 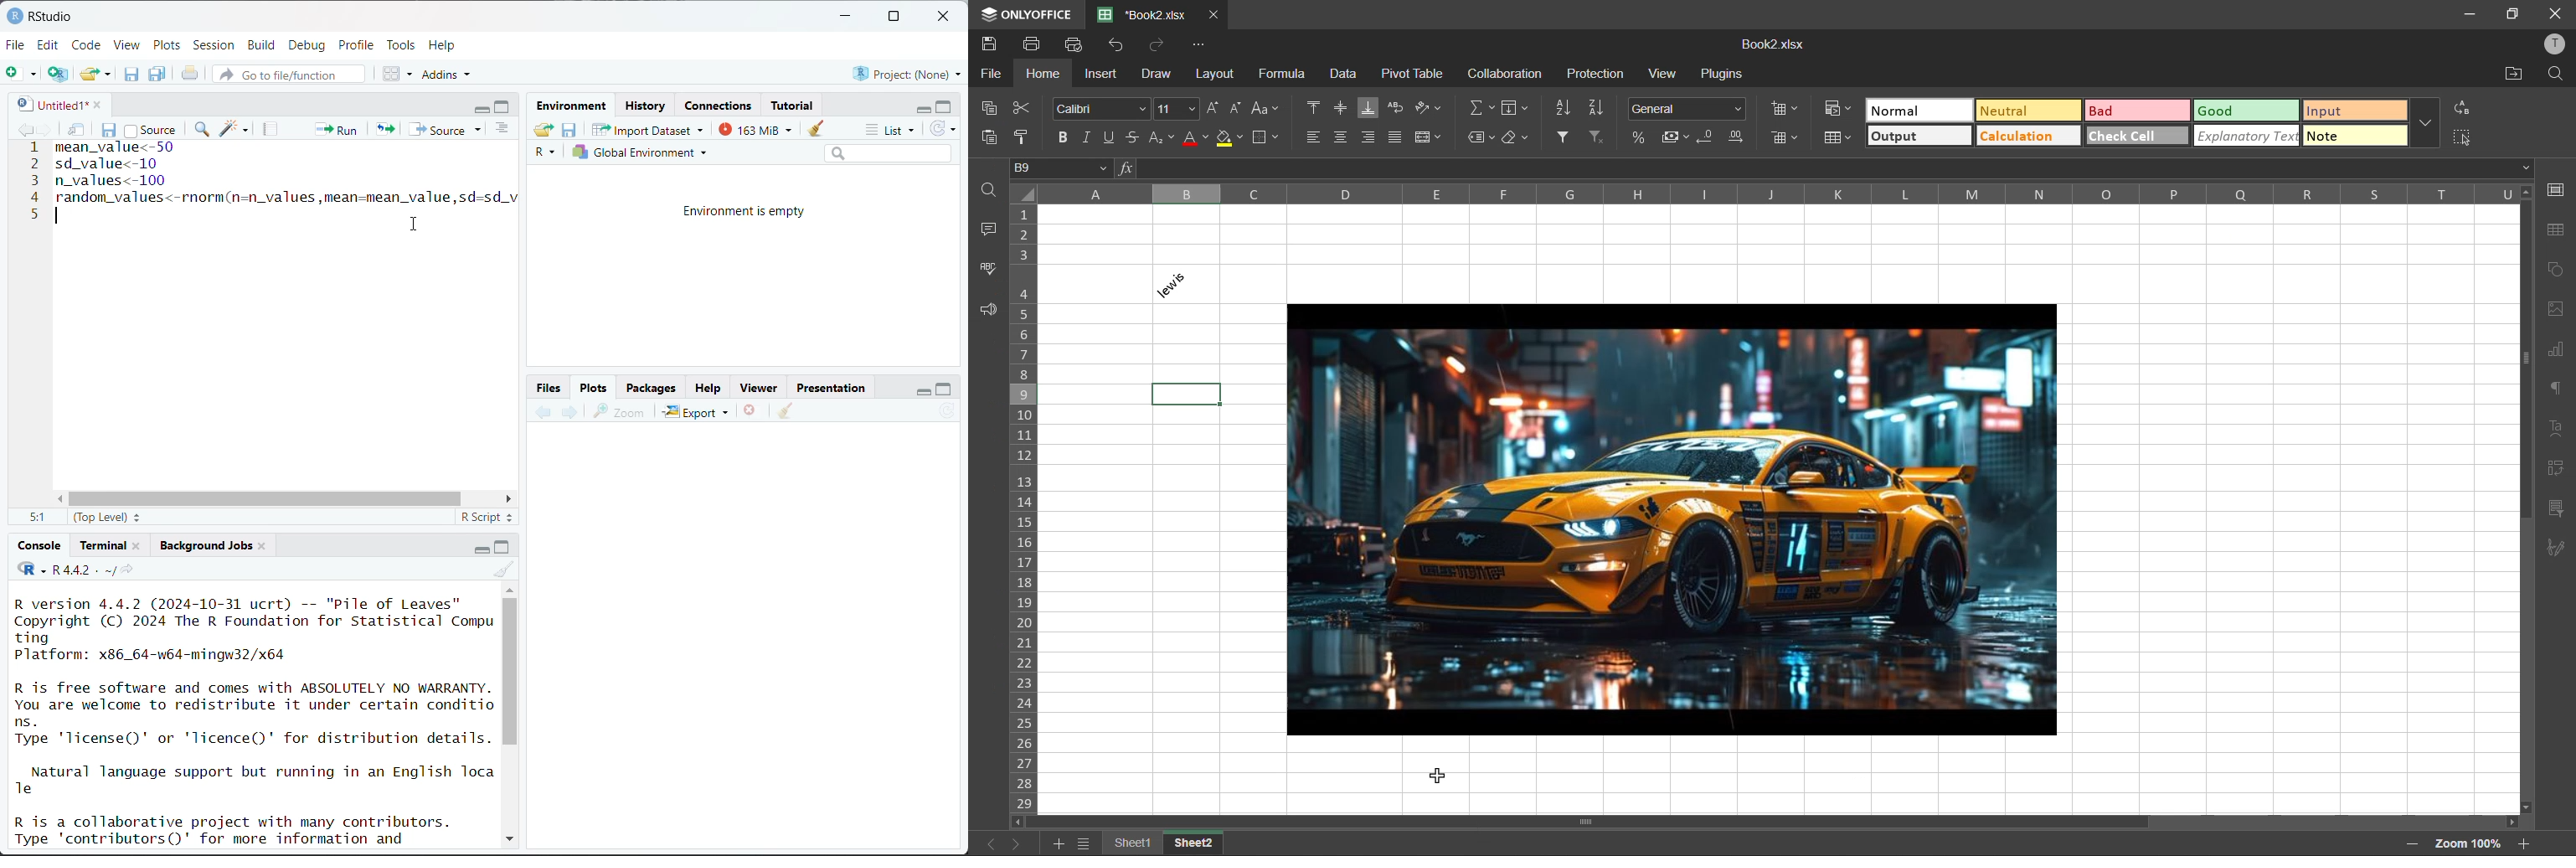 I want to click on Terminal, so click(x=105, y=543).